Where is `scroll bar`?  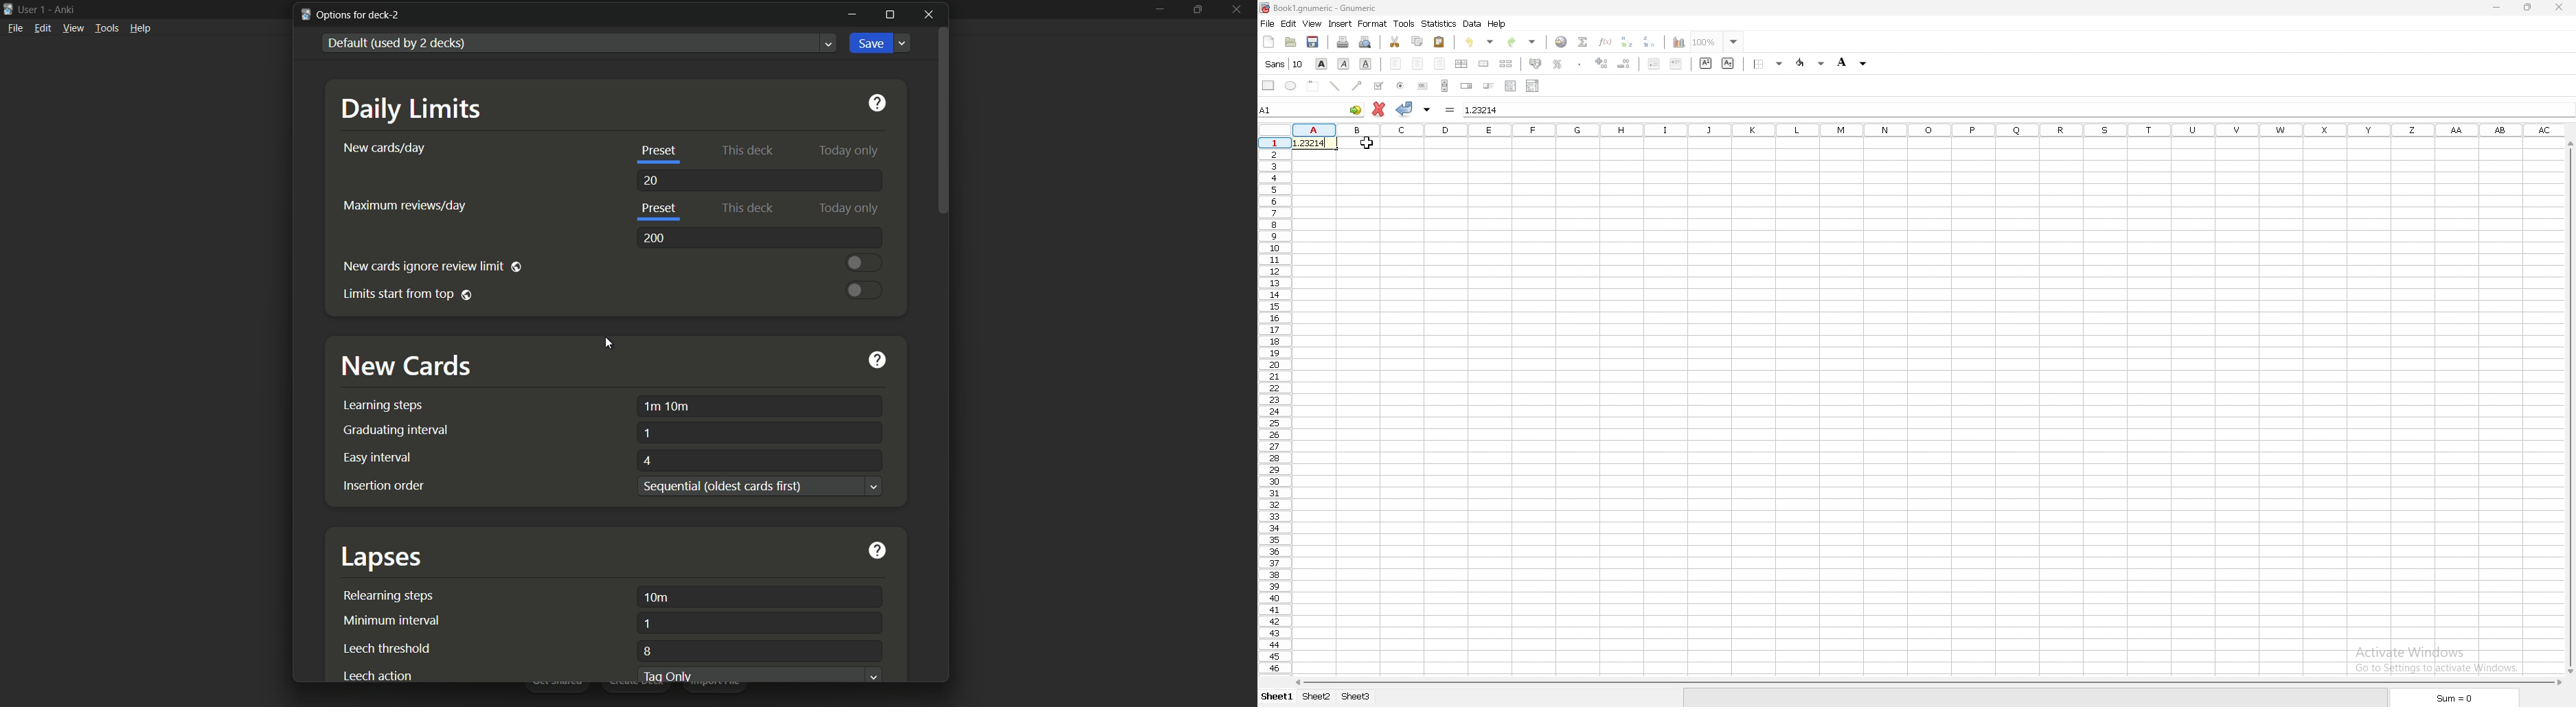 scroll bar is located at coordinates (1928, 682).